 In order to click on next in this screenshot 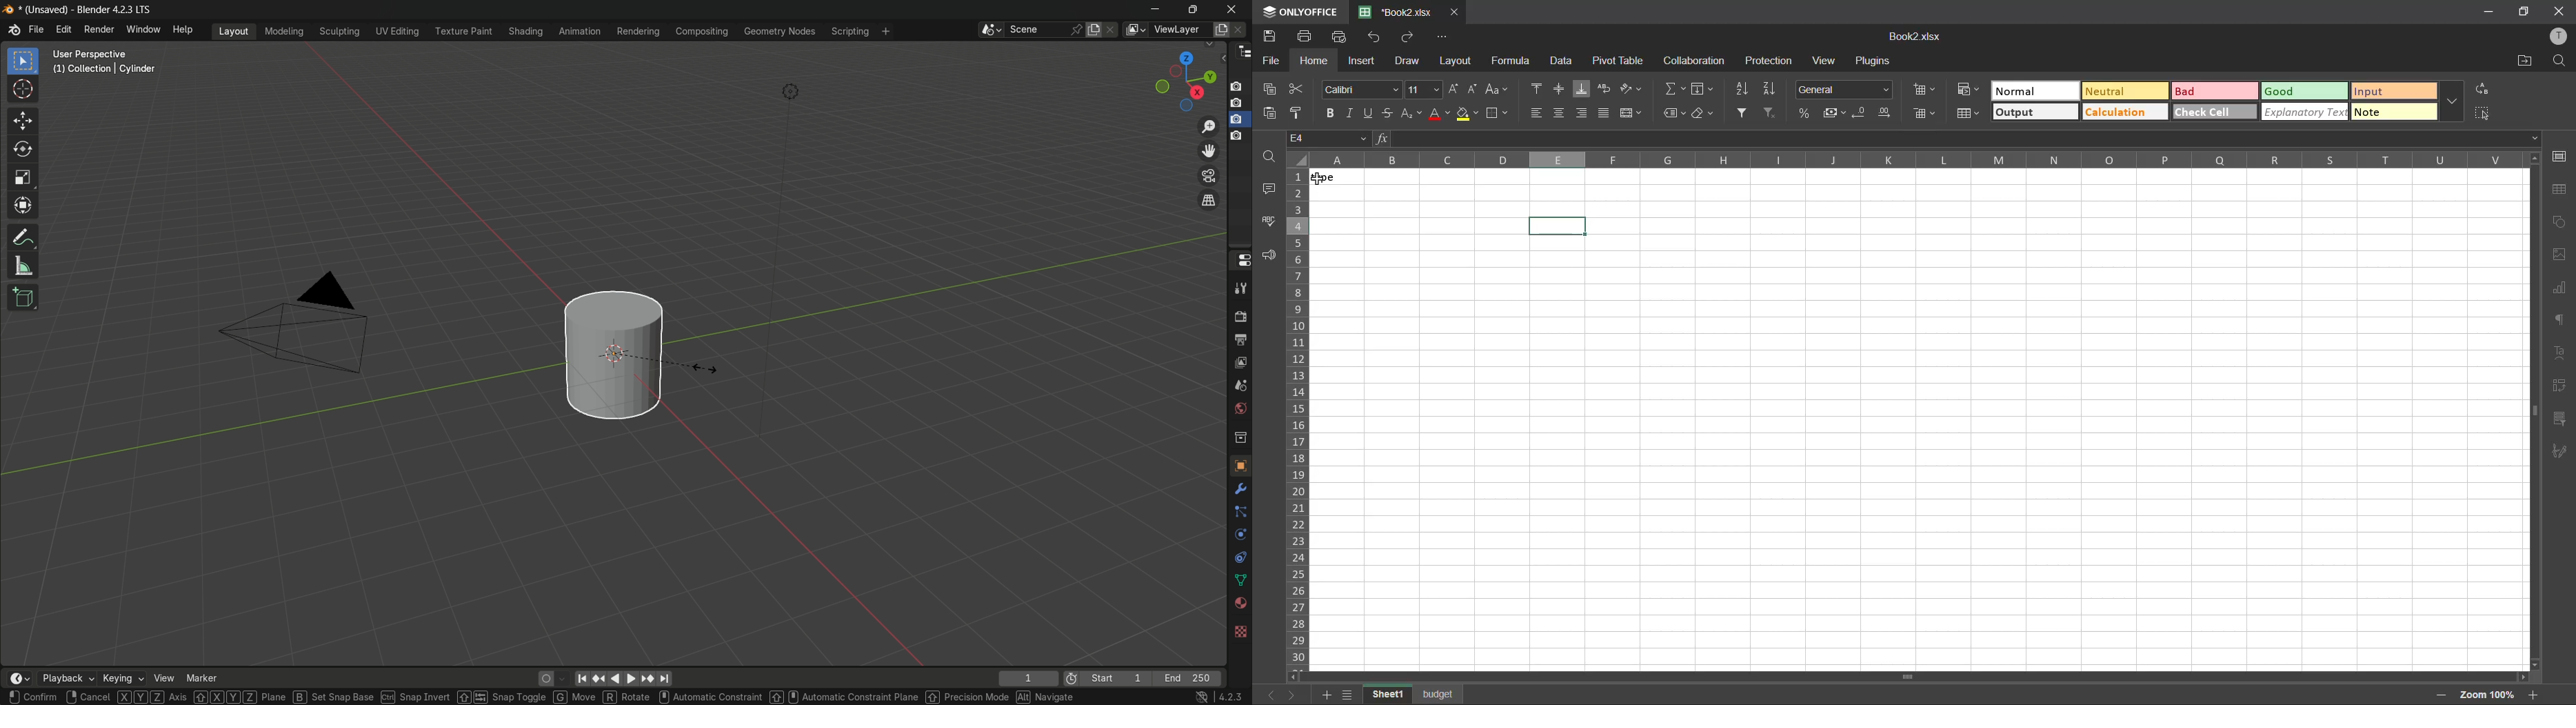, I will do `click(1296, 695)`.